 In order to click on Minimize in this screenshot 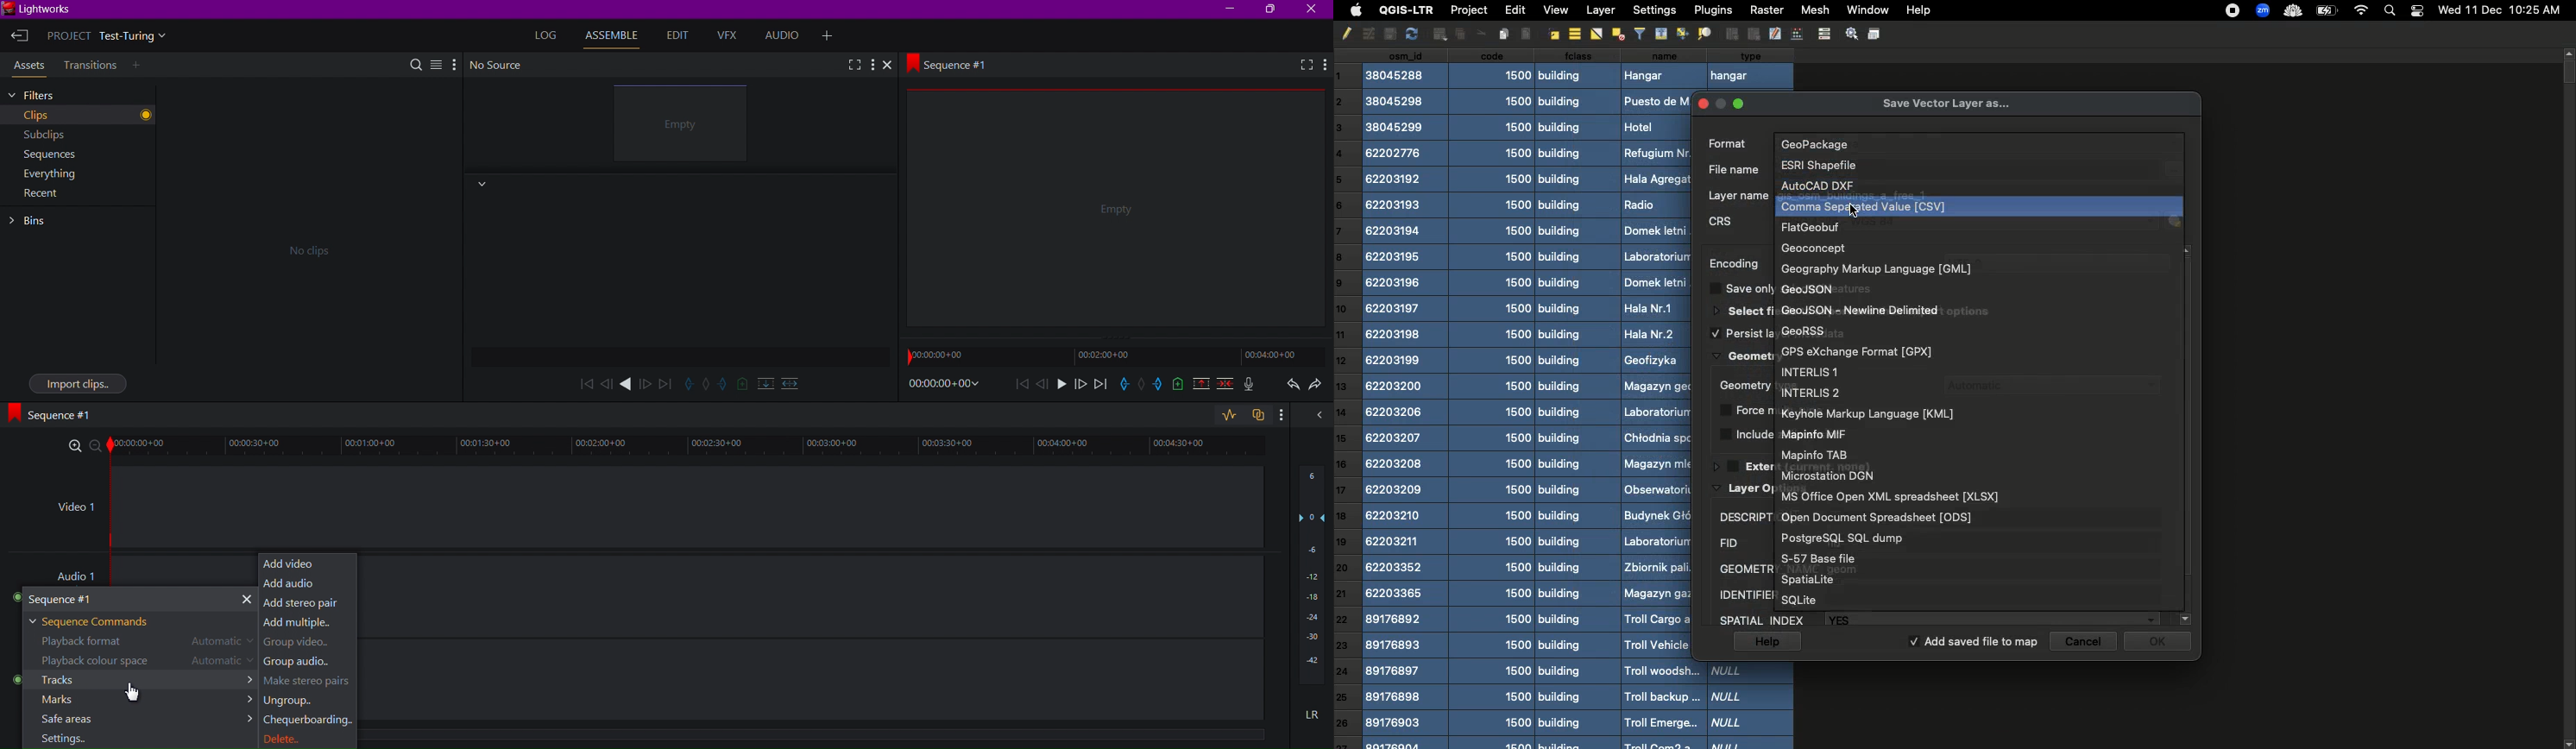, I will do `click(1232, 9)`.